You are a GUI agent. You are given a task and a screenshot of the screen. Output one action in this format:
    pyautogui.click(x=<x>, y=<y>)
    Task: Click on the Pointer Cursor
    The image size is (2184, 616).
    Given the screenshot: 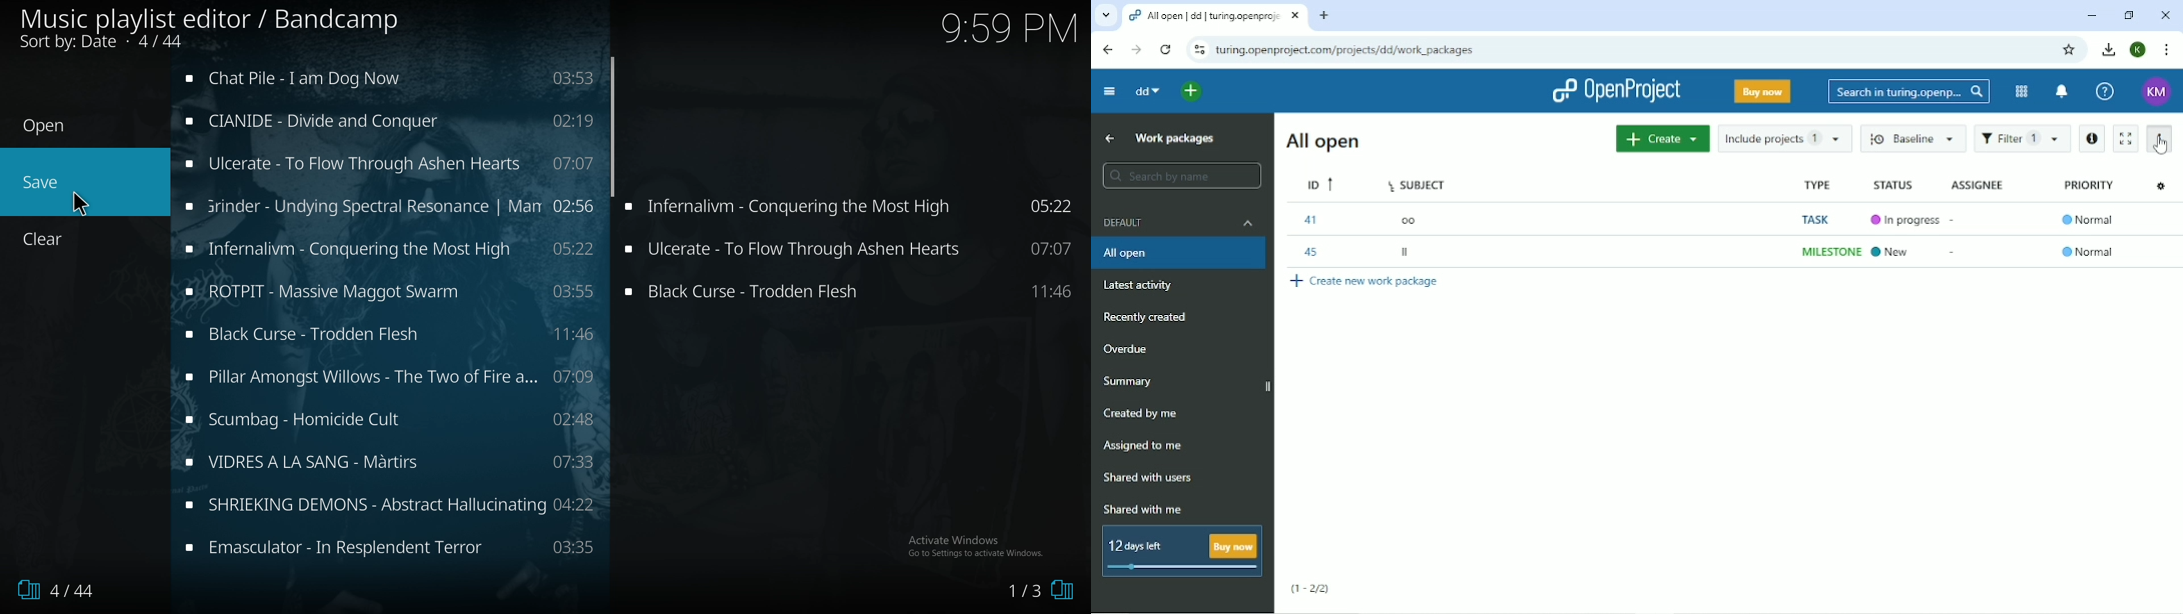 What is the action you would take?
    pyautogui.click(x=80, y=201)
    